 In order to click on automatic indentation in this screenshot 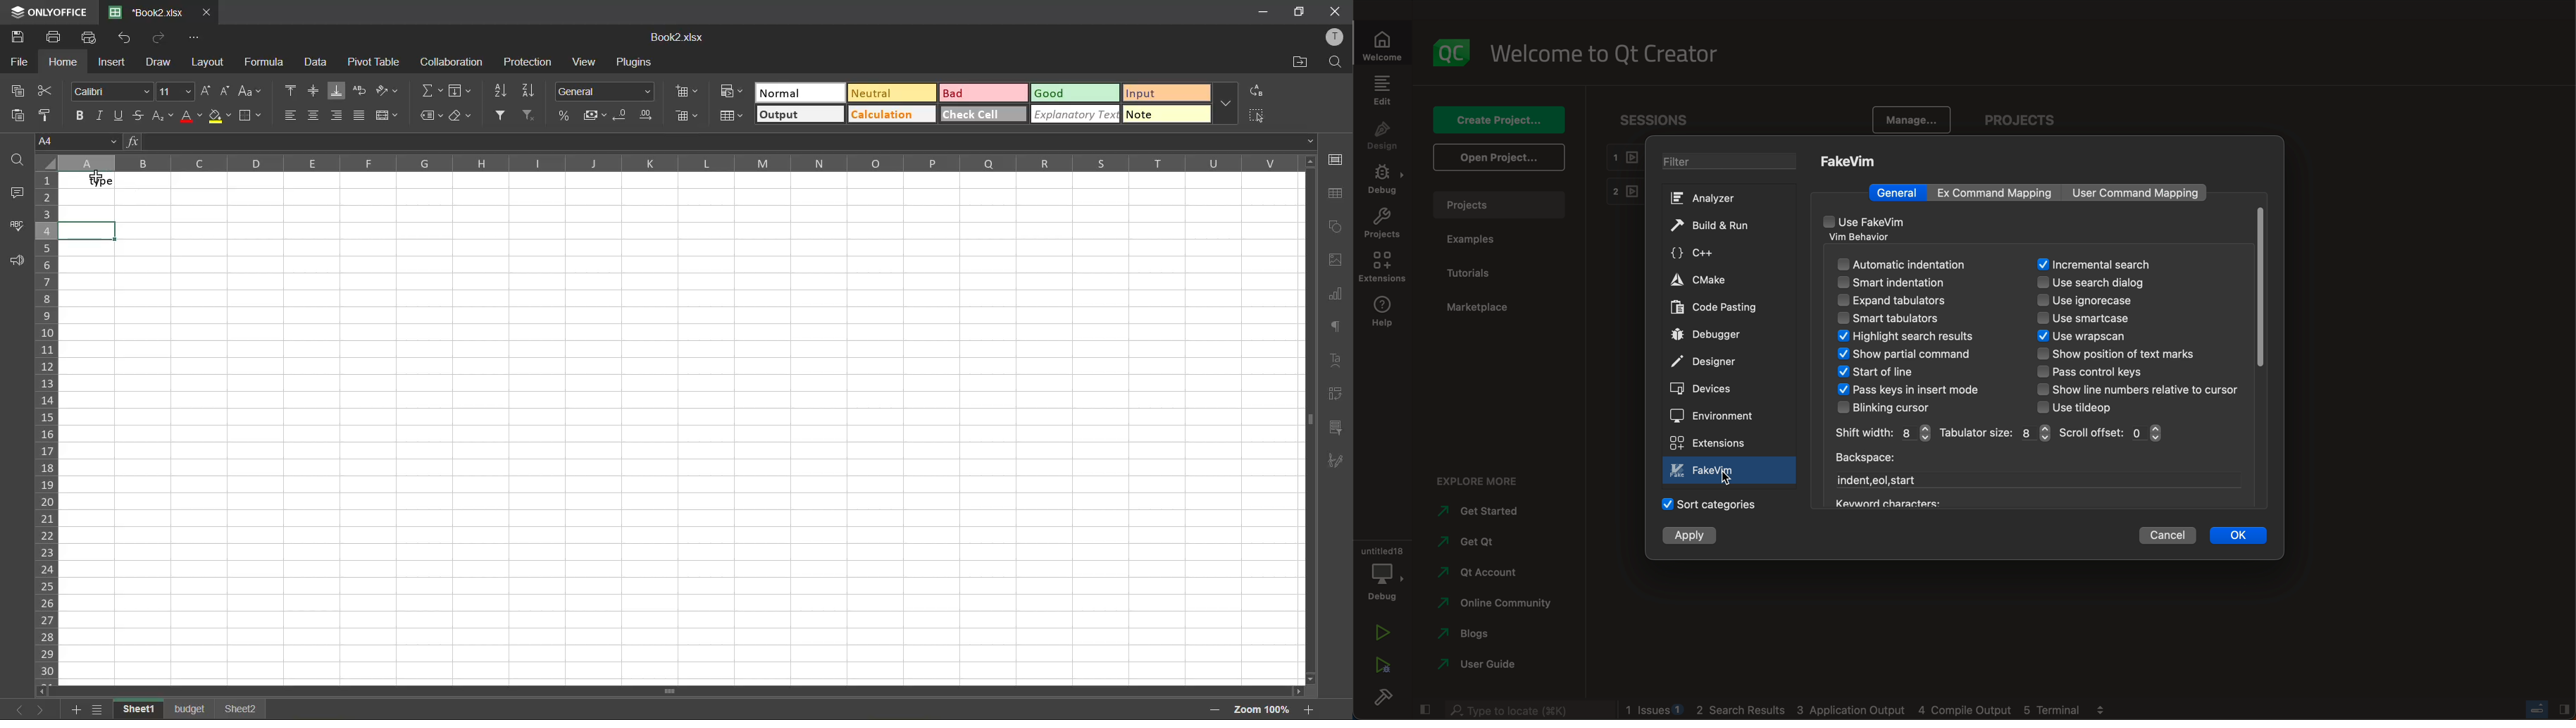, I will do `click(1918, 265)`.